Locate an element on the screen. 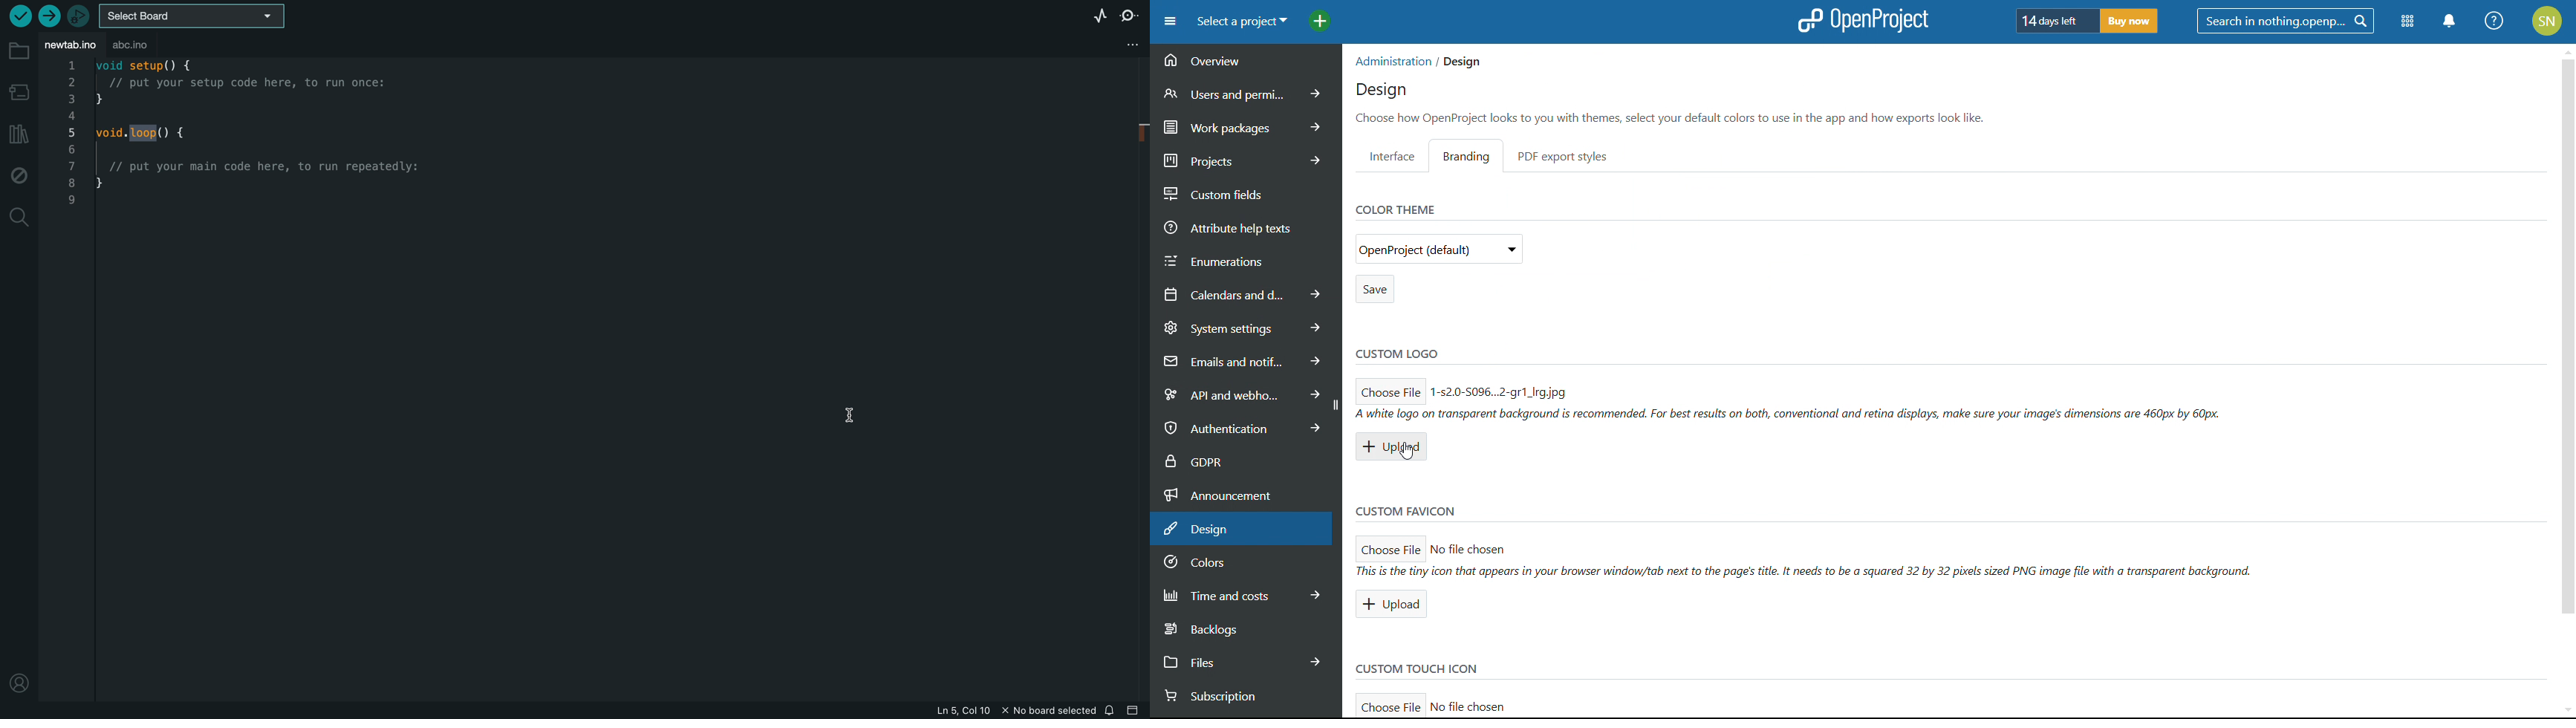 The image size is (2576, 728). custom touch icon is located at coordinates (1419, 669).